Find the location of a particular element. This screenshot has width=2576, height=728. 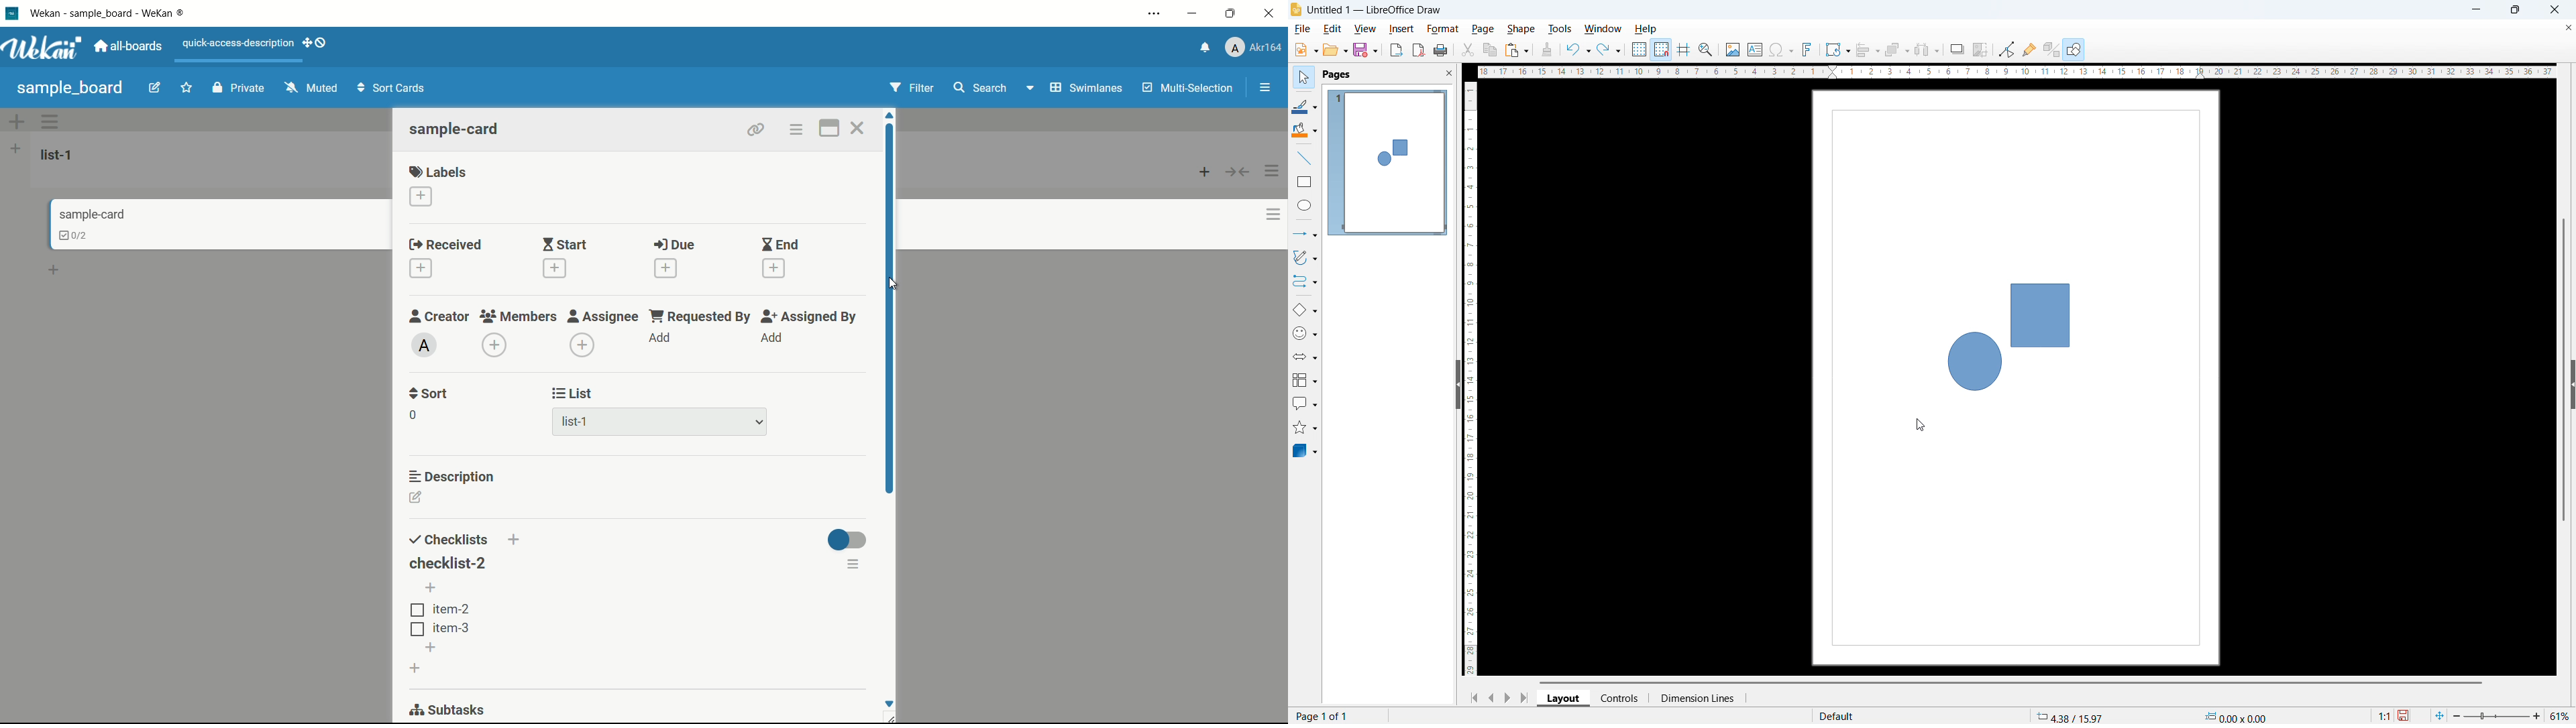

add date is located at coordinates (554, 269).